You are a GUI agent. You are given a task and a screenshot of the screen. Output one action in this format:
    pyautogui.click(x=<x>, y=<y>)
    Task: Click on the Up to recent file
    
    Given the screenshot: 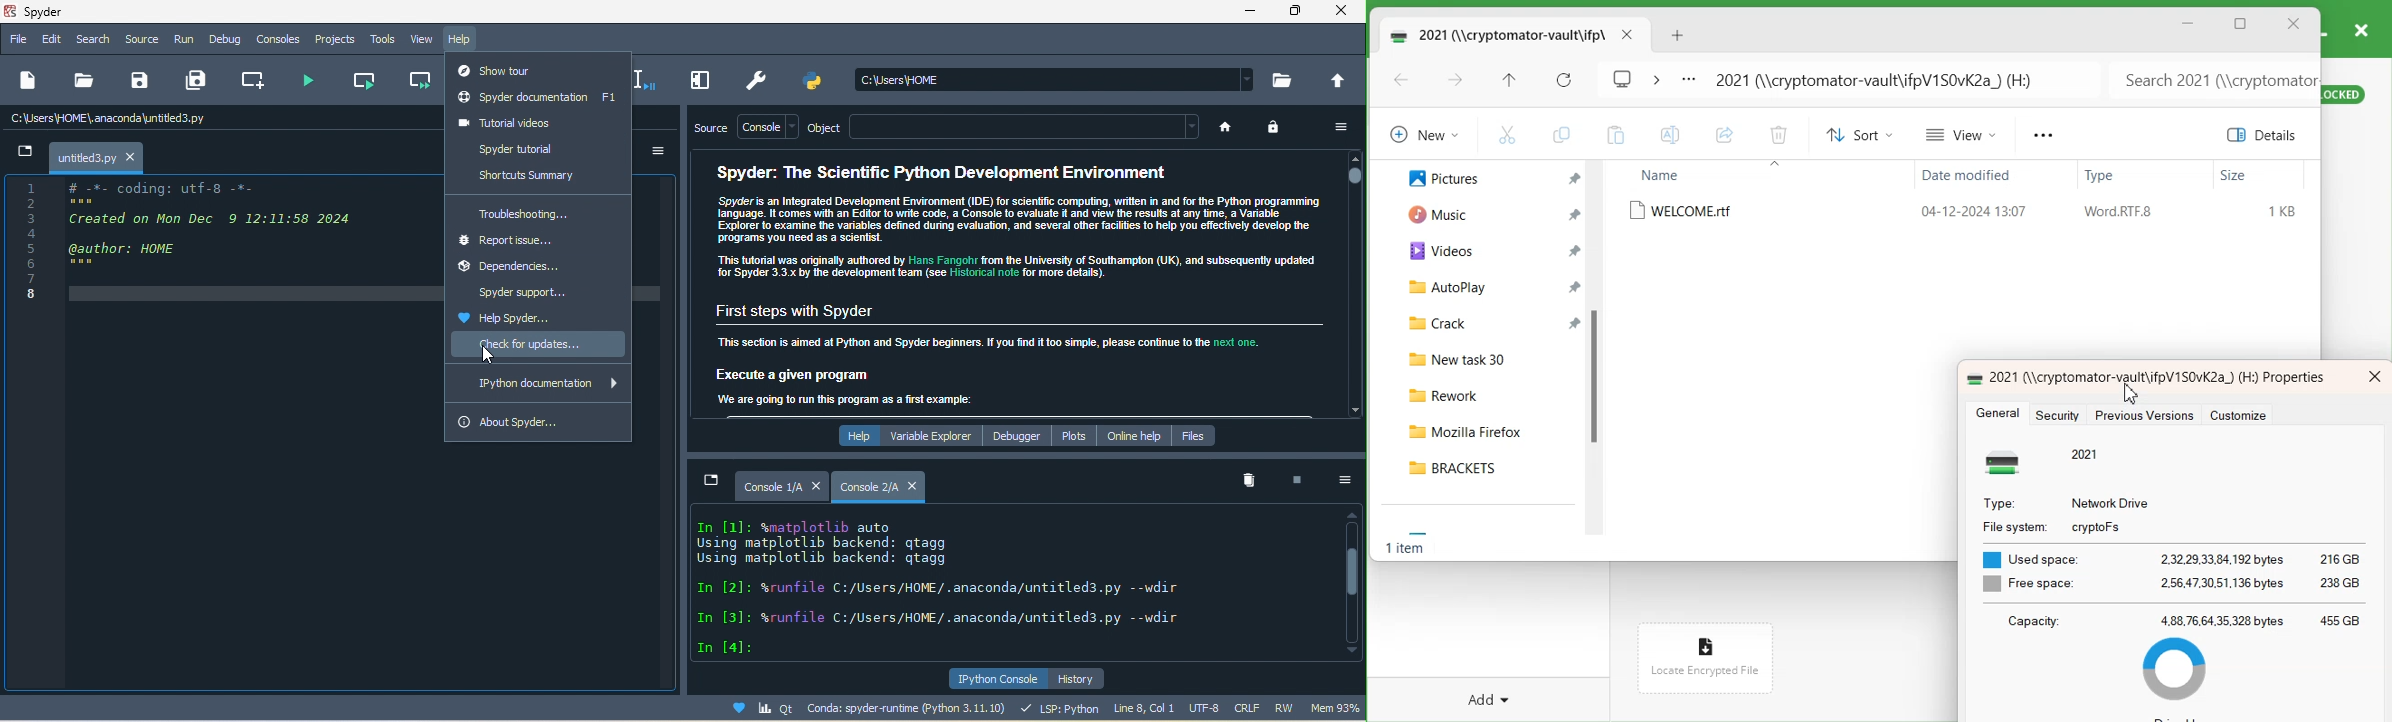 What is the action you would take?
    pyautogui.click(x=1509, y=81)
    